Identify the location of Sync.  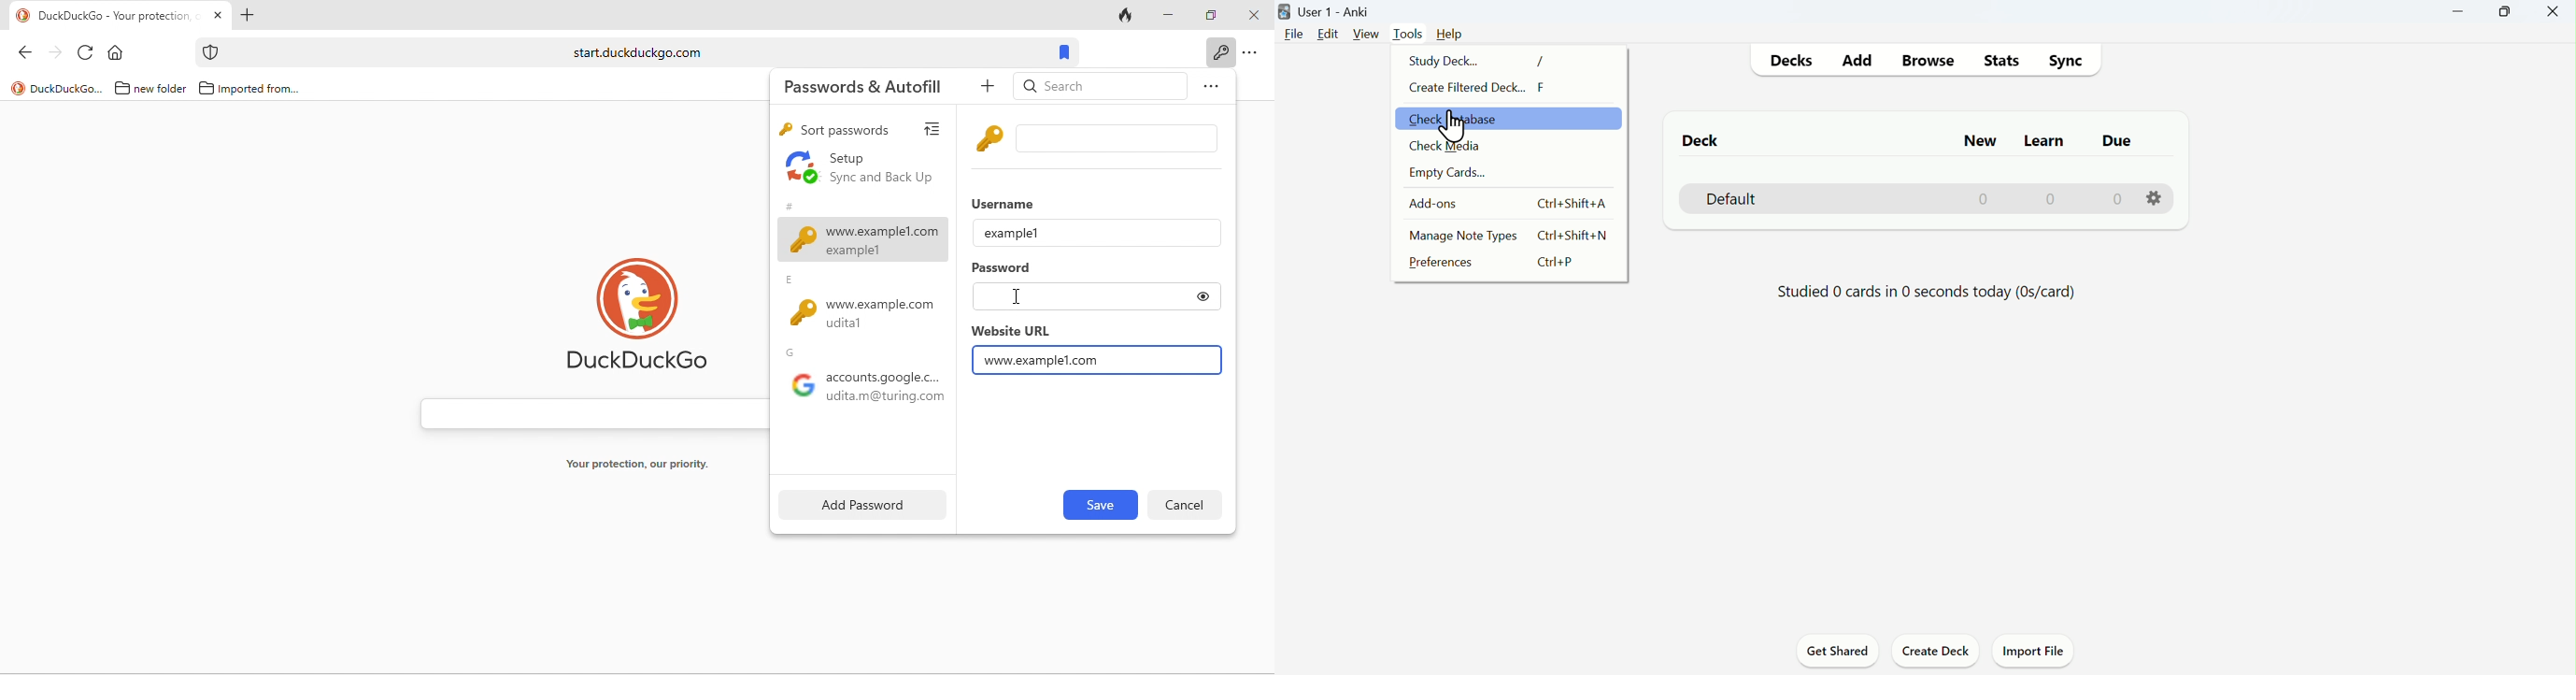
(2072, 57).